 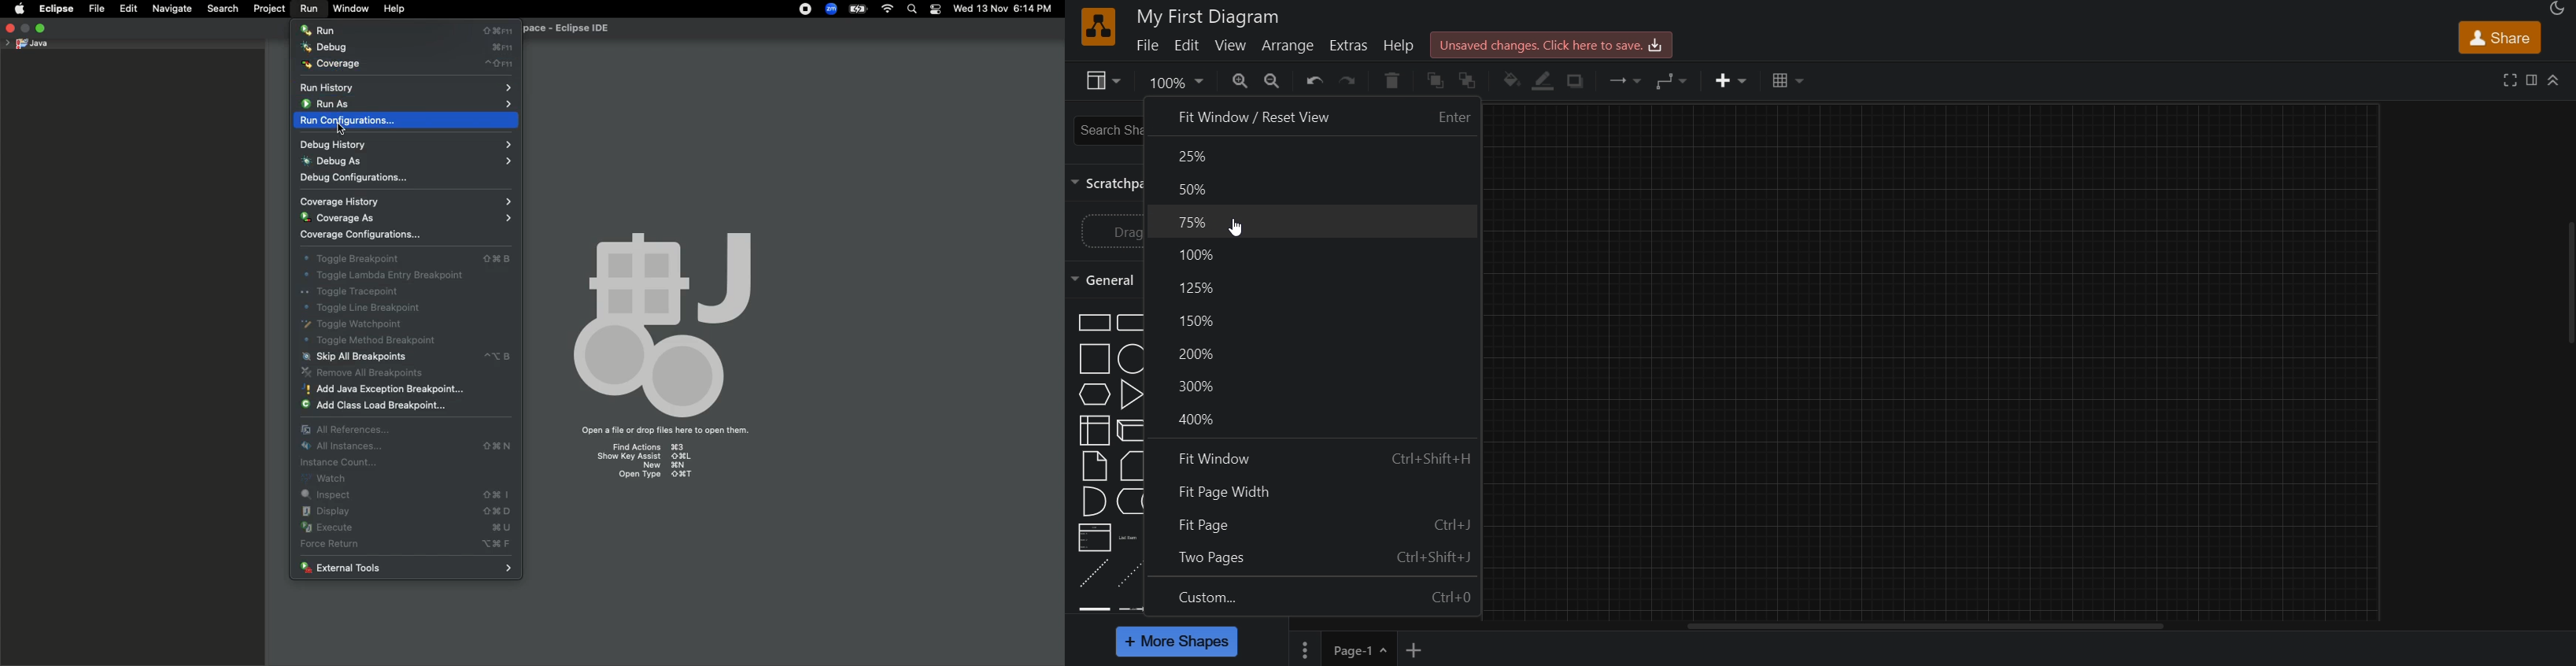 What do you see at coordinates (1315, 353) in the screenshot?
I see `200%` at bounding box center [1315, 353].